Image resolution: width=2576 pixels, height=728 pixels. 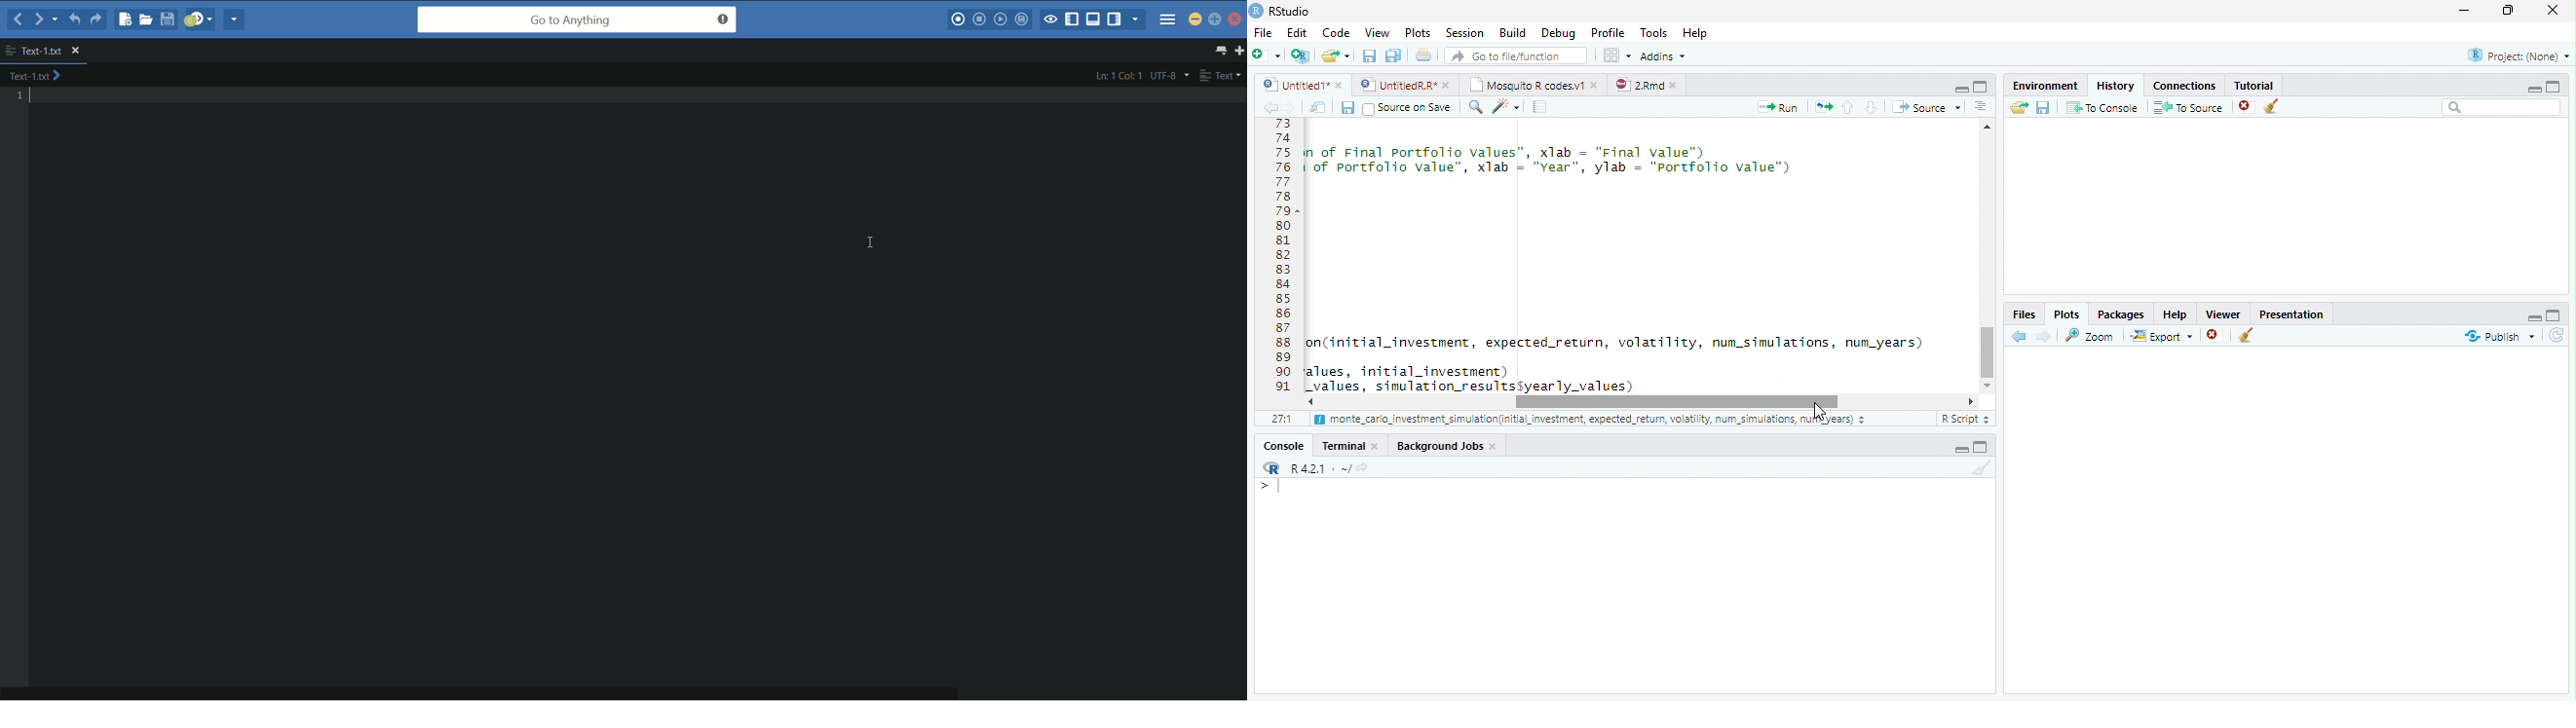 What do you see at coordinates (1392, 55) in the screenshot?
I see `Save all open files` at bounding box center [1392, 55].